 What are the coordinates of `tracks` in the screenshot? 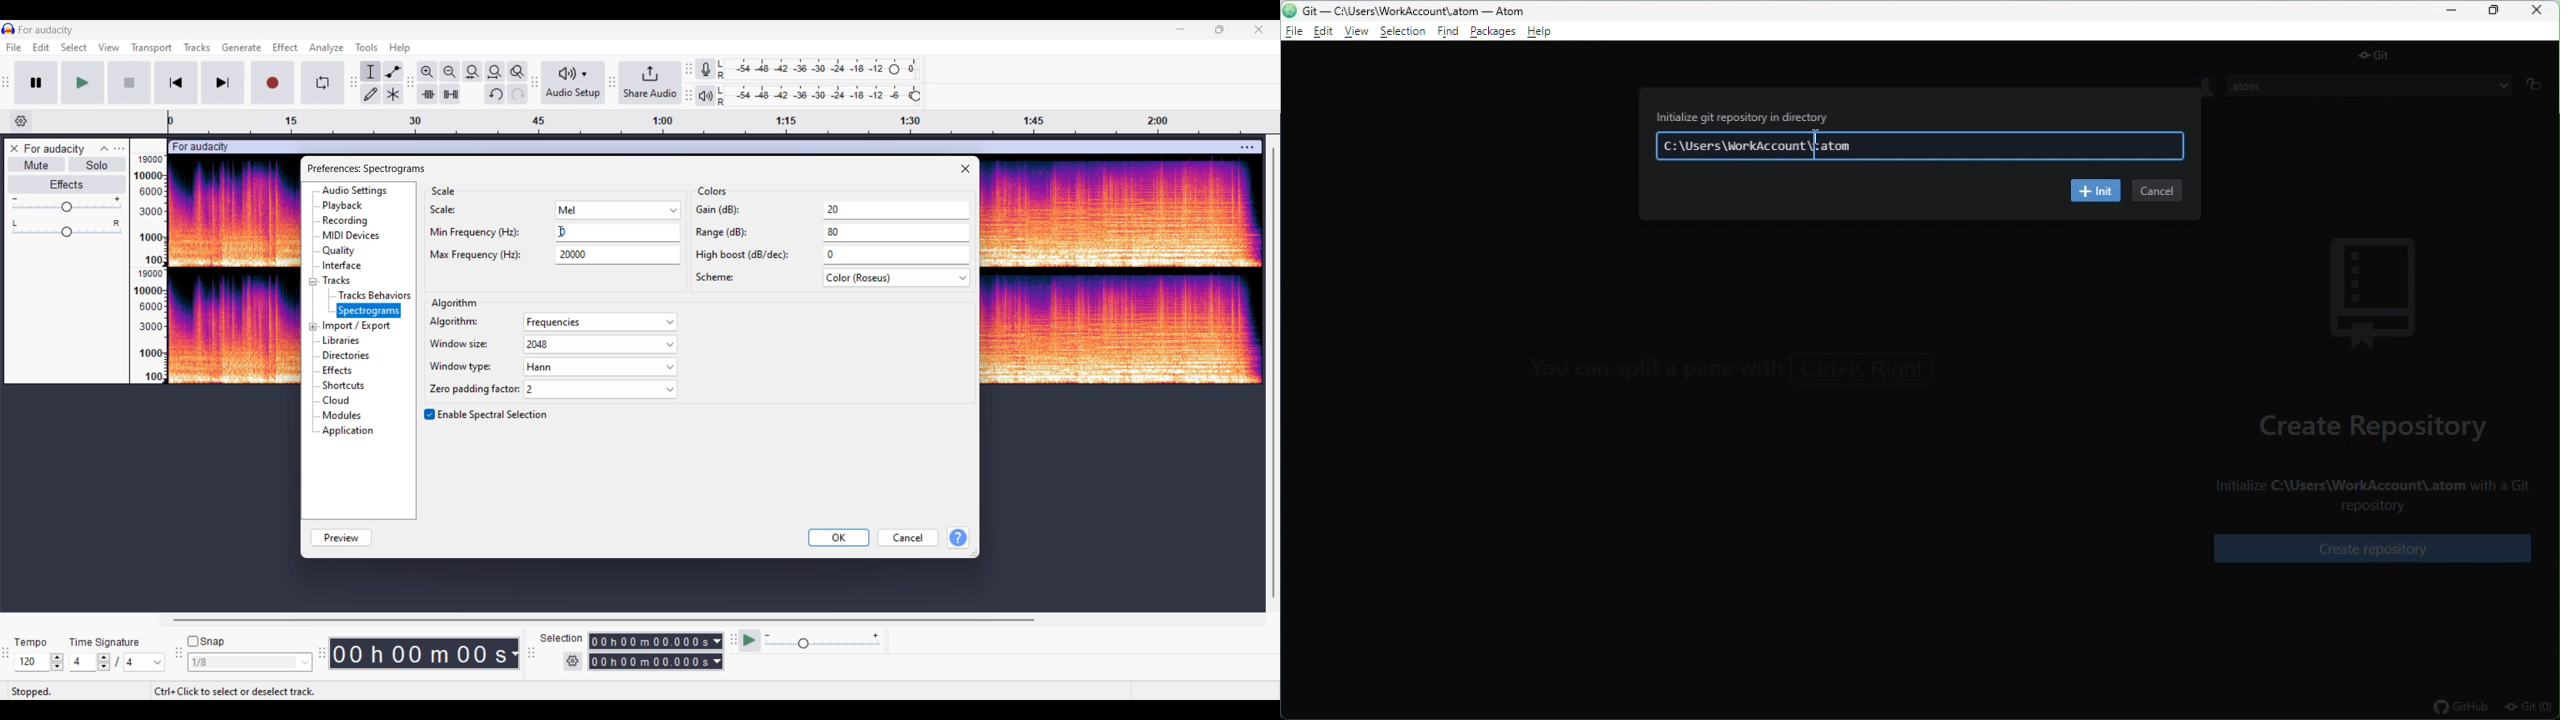 It's located at (340, 281).